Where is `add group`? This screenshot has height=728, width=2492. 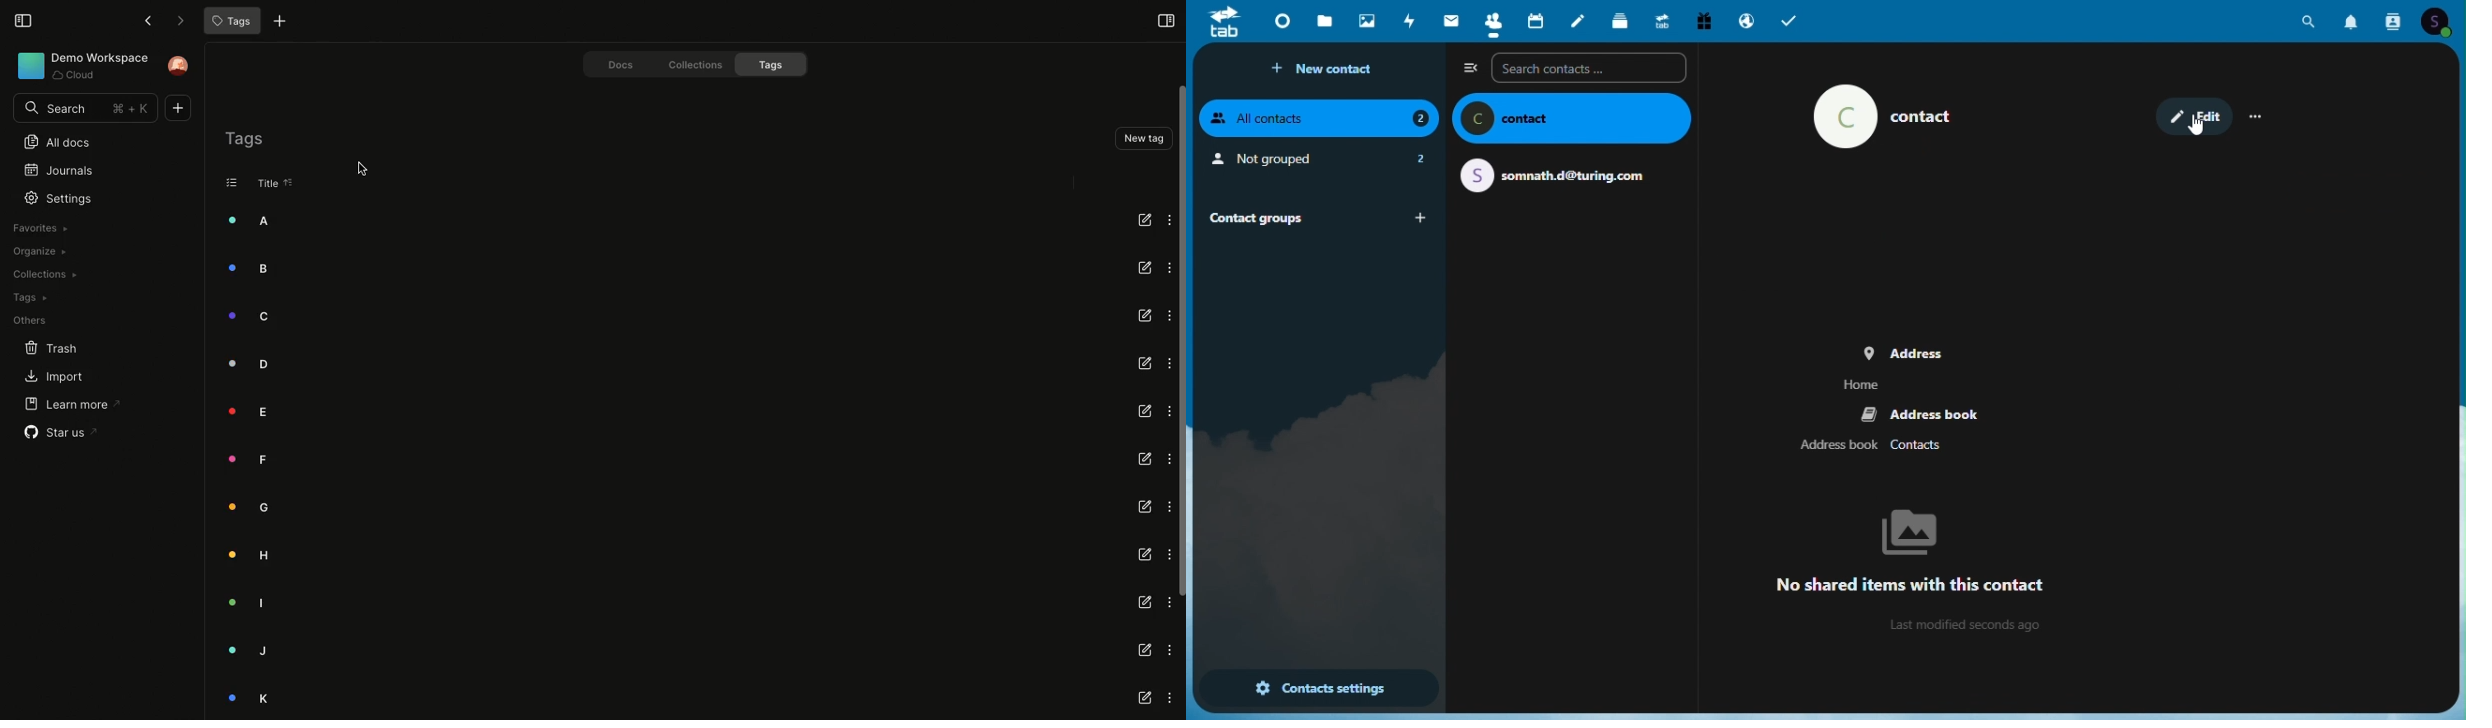
add group is located at coordinates (1423, 218).